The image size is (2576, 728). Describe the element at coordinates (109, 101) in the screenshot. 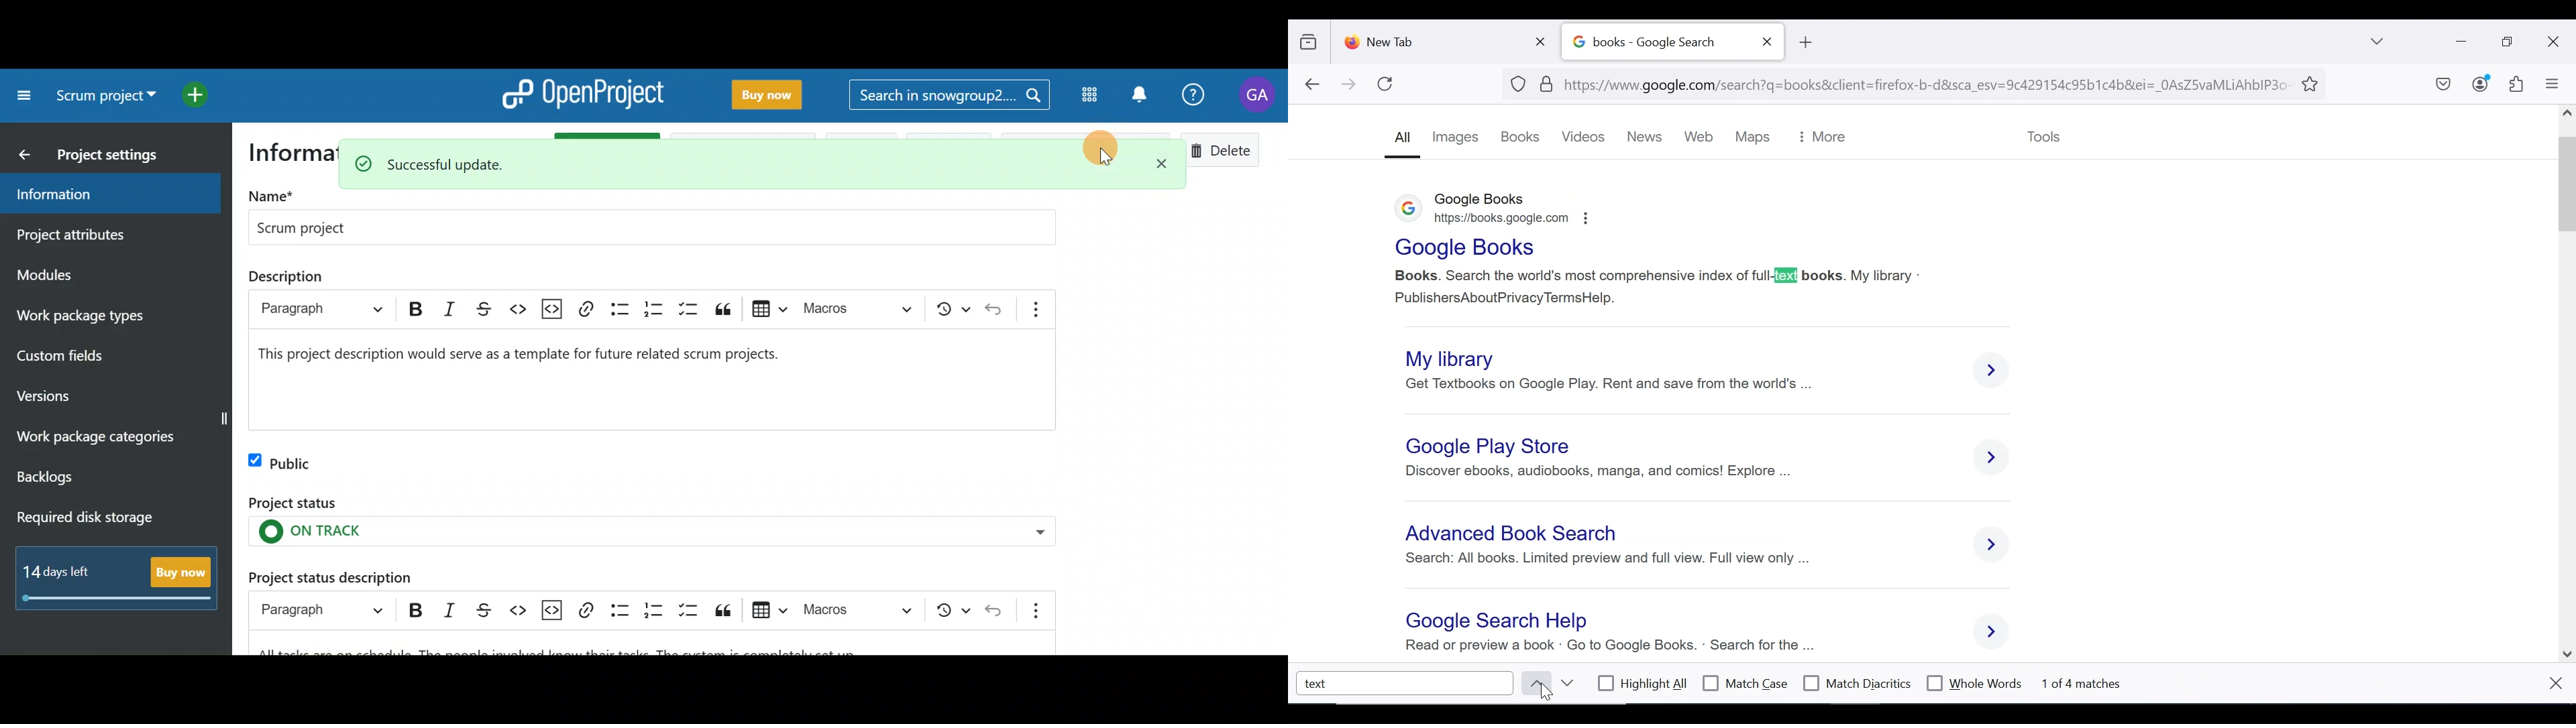

I see `Select a project` at that location.